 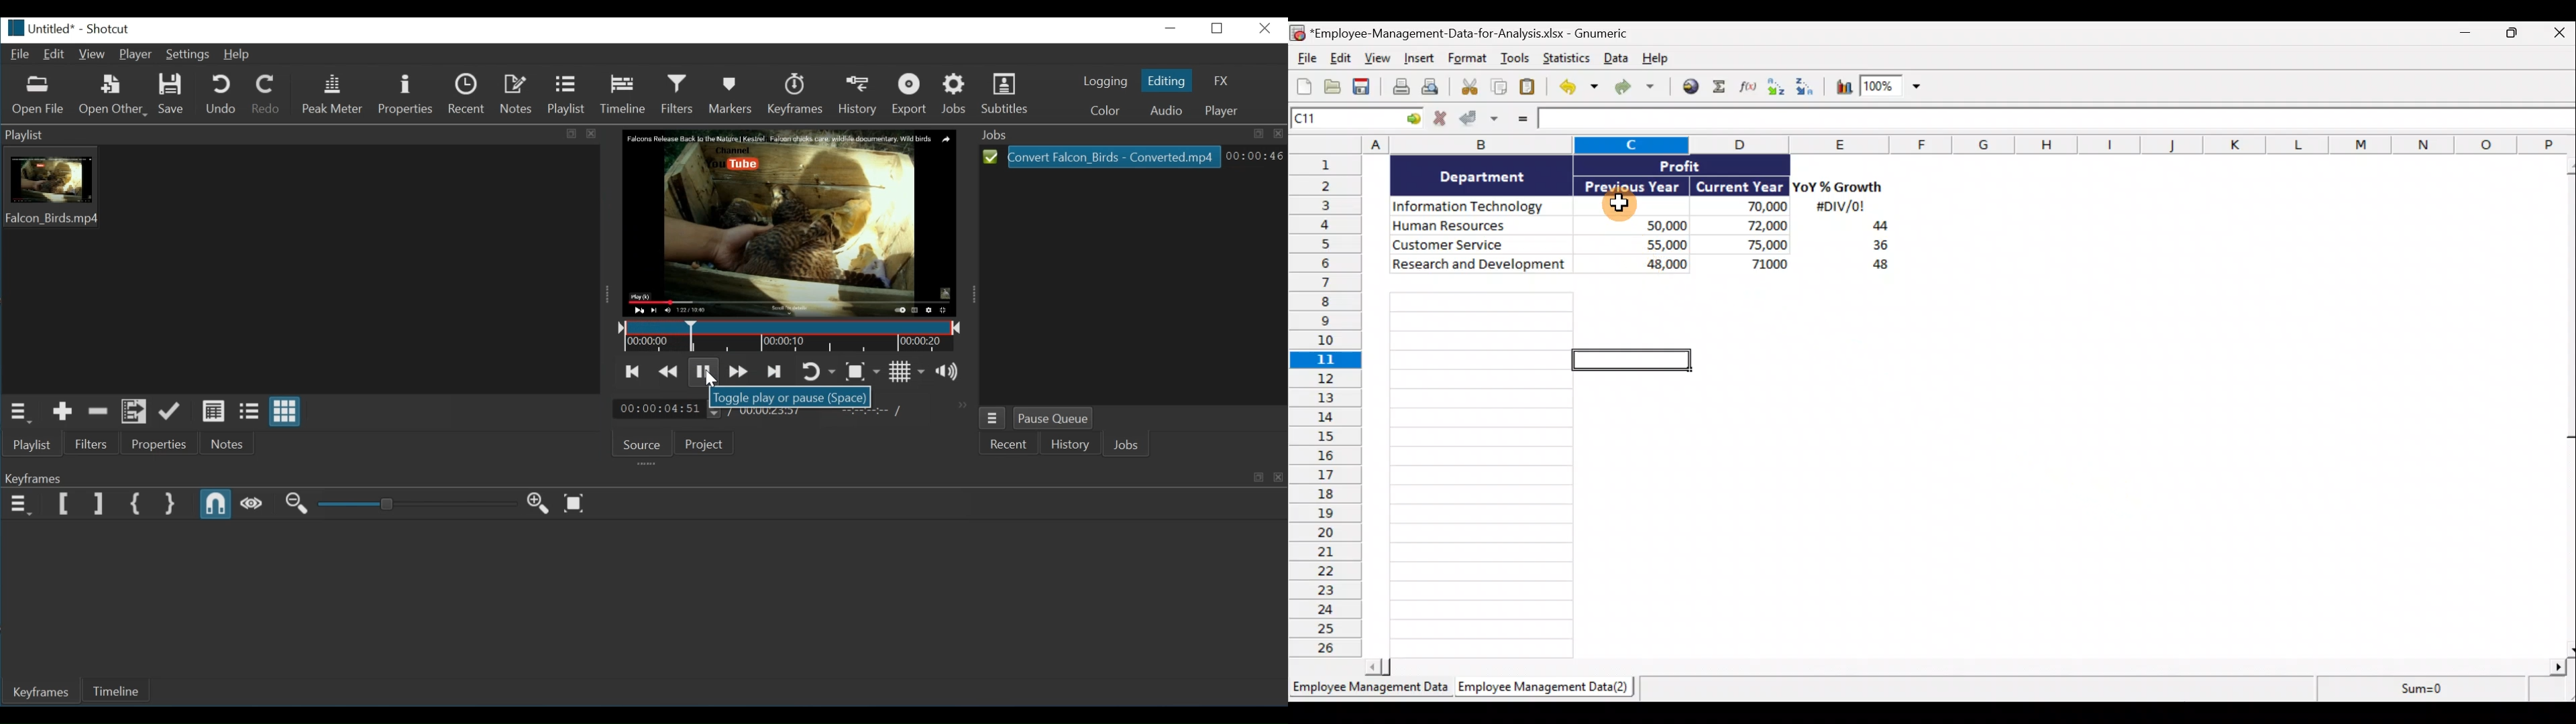 I want to click on Print preview, so click(x=1438, y=90).